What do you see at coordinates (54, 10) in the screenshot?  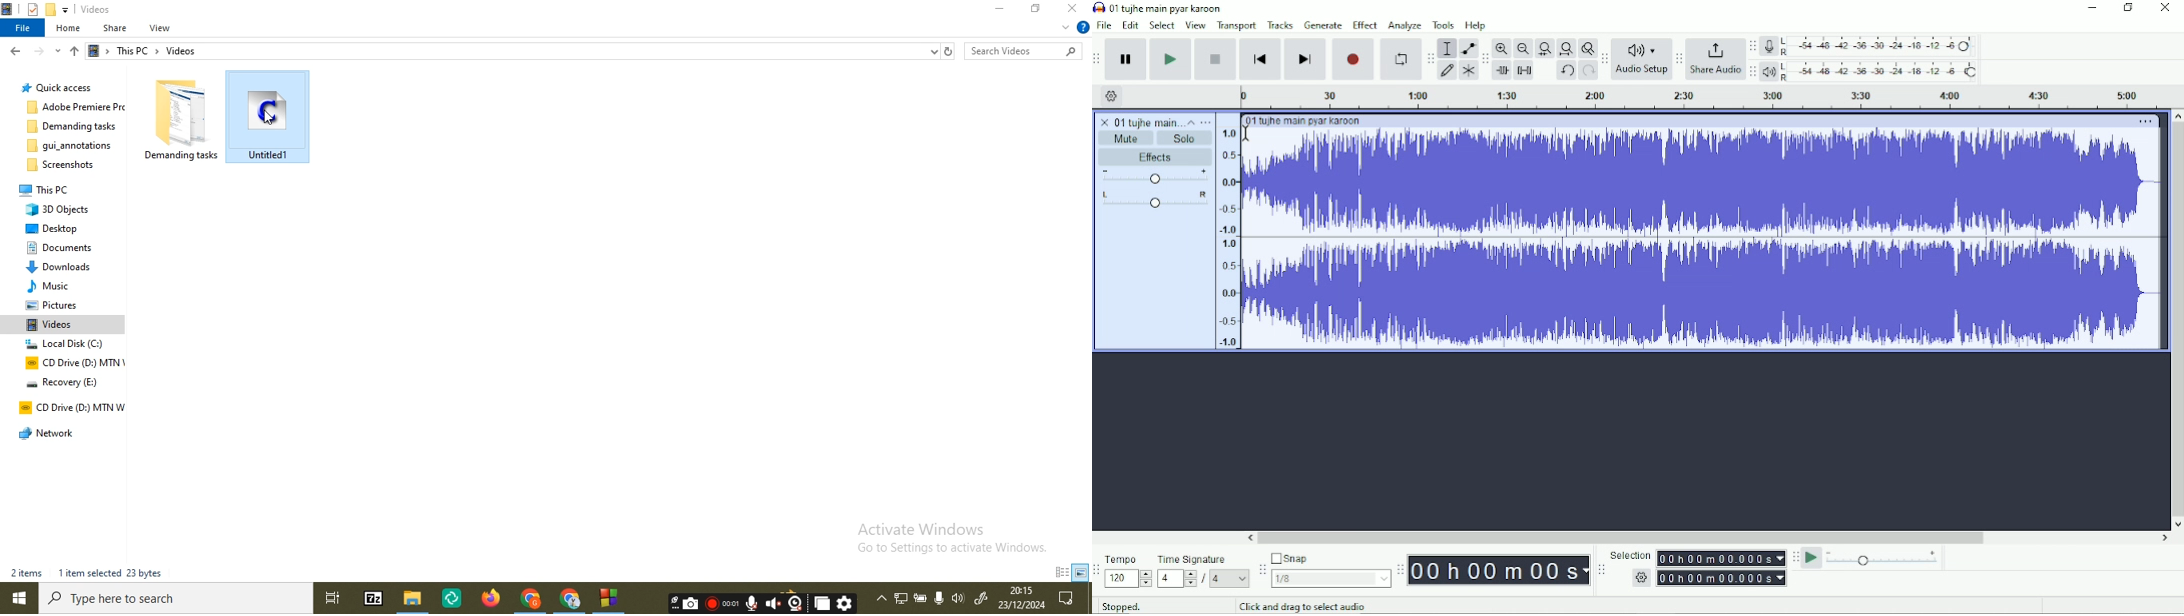 I see `new folder` at bounding box center [54, 10].